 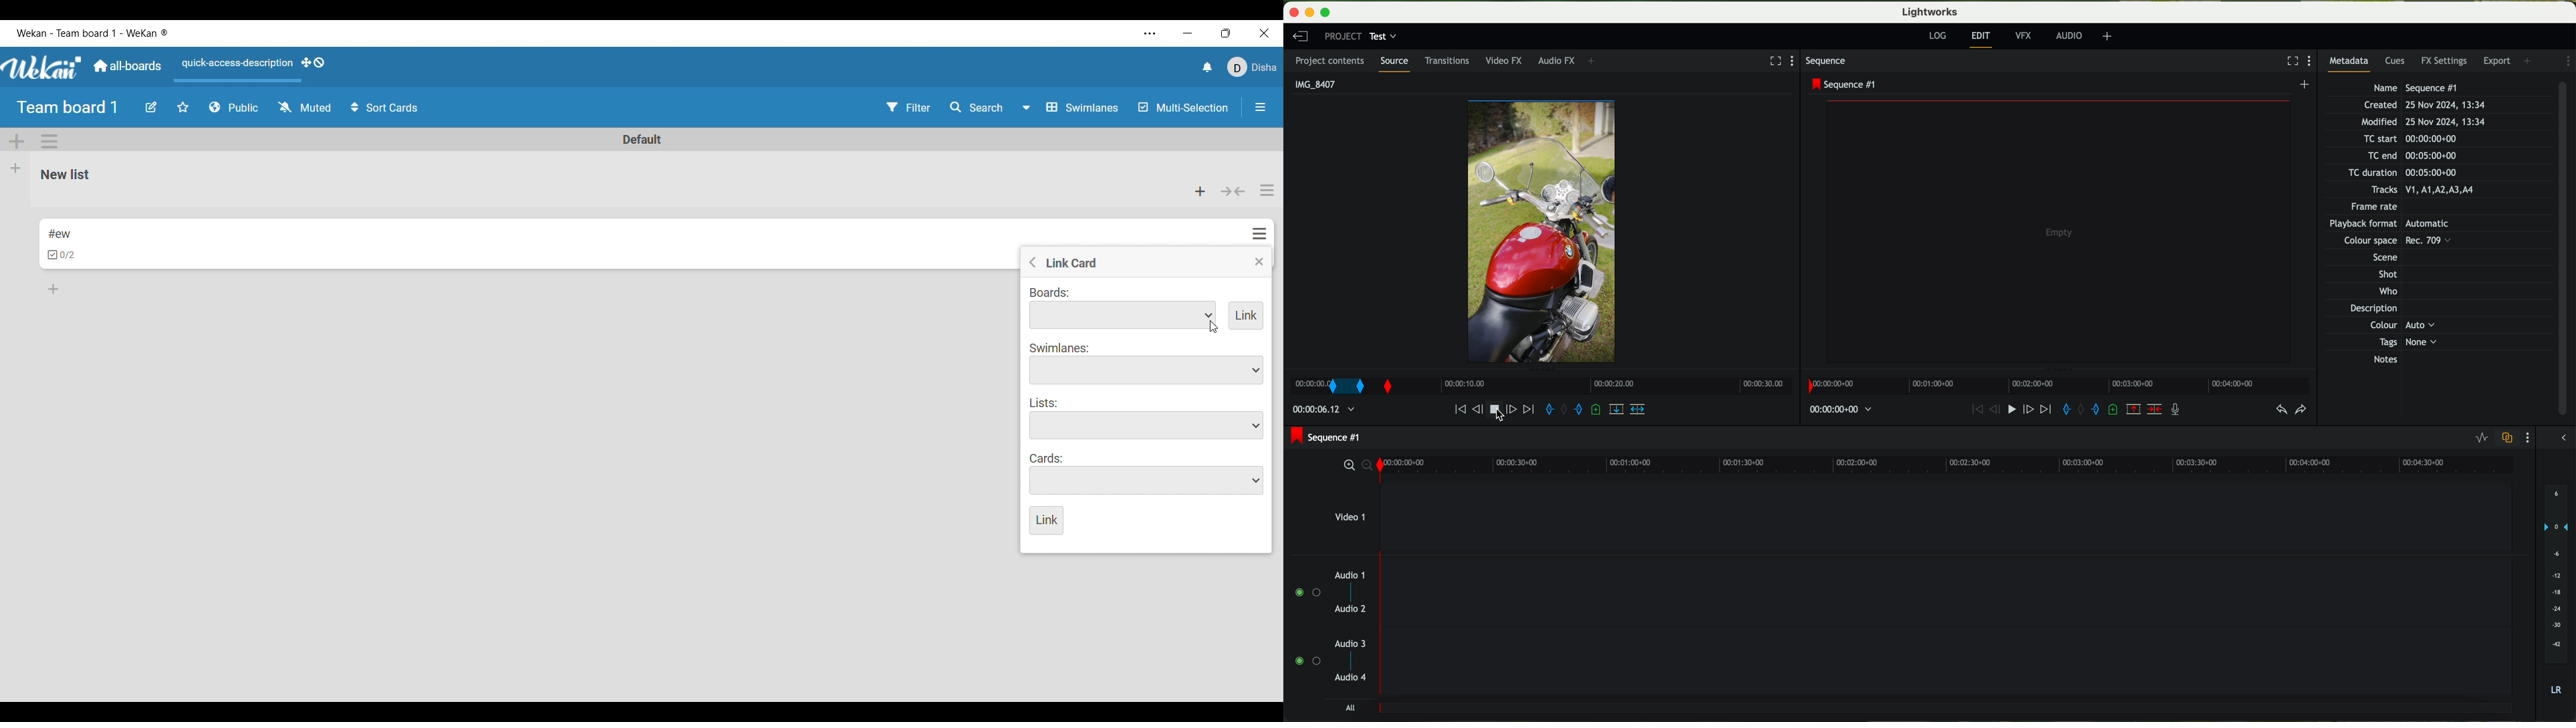 What do you see at coordinates (2422, 123) in the screenshot?
I see `Modified` at bounding box center [2422, 123].